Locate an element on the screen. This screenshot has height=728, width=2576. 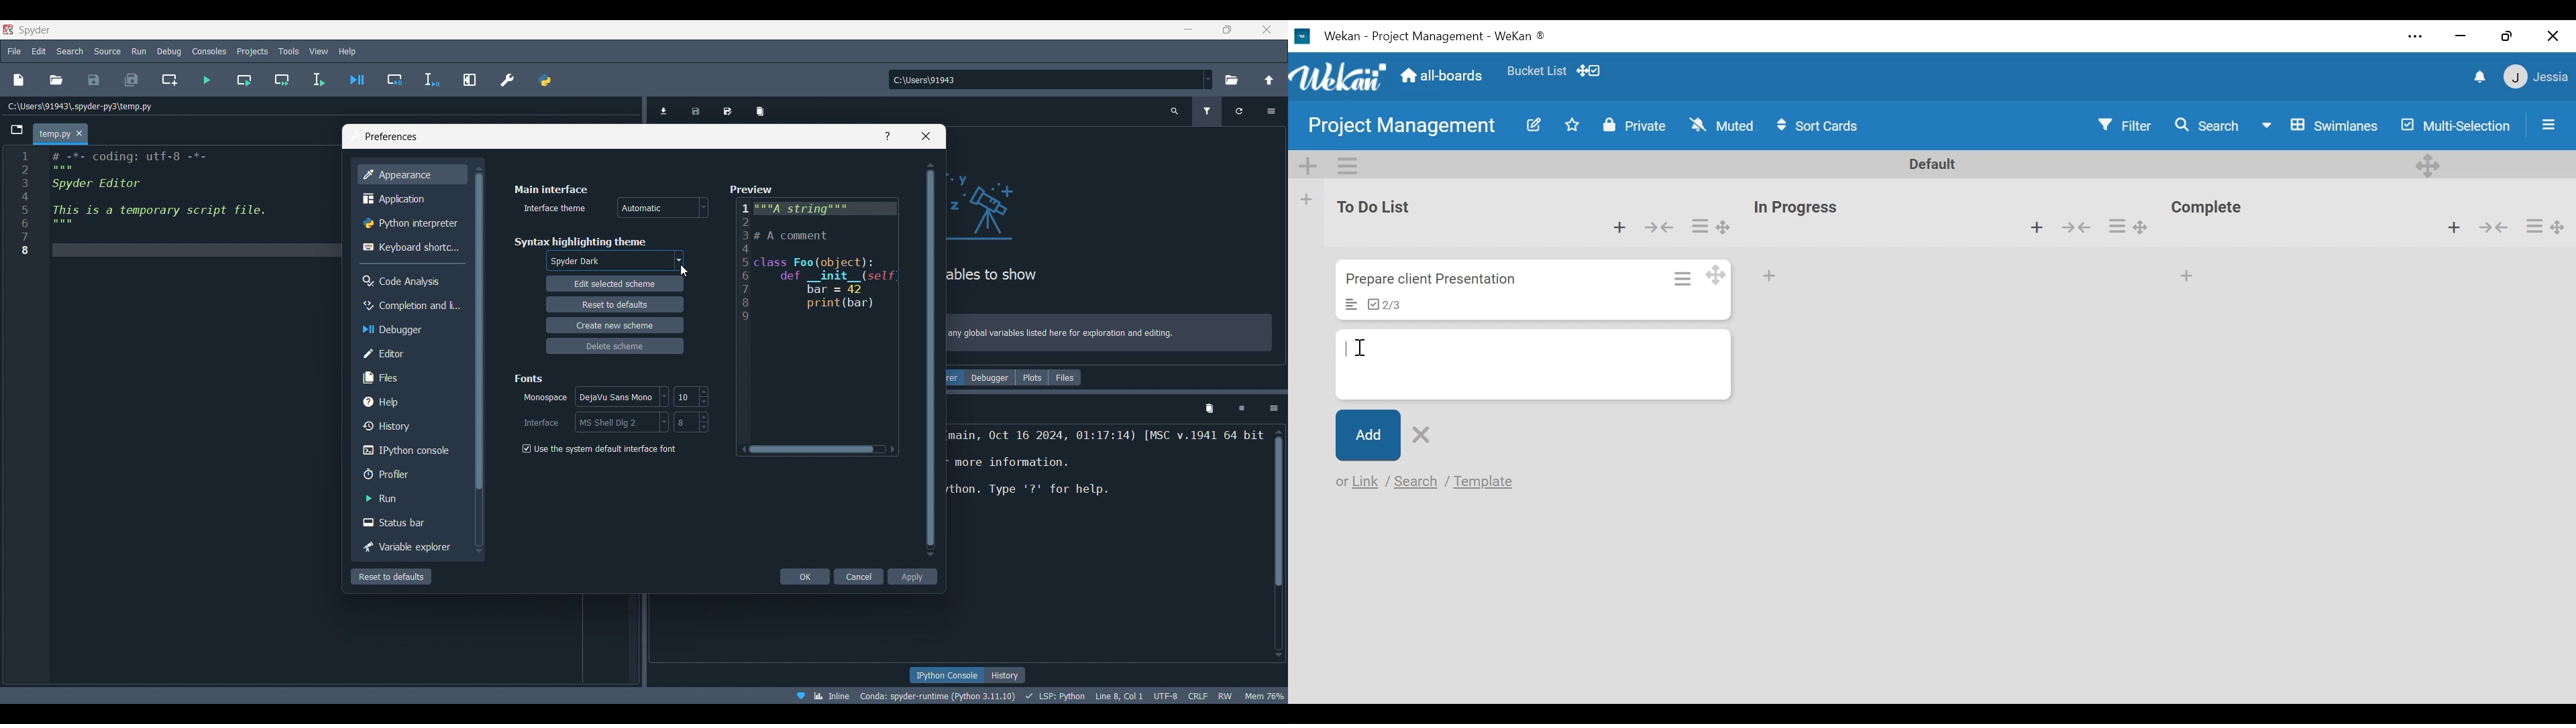
Type in folder location is located at coordinates (1045, 80).